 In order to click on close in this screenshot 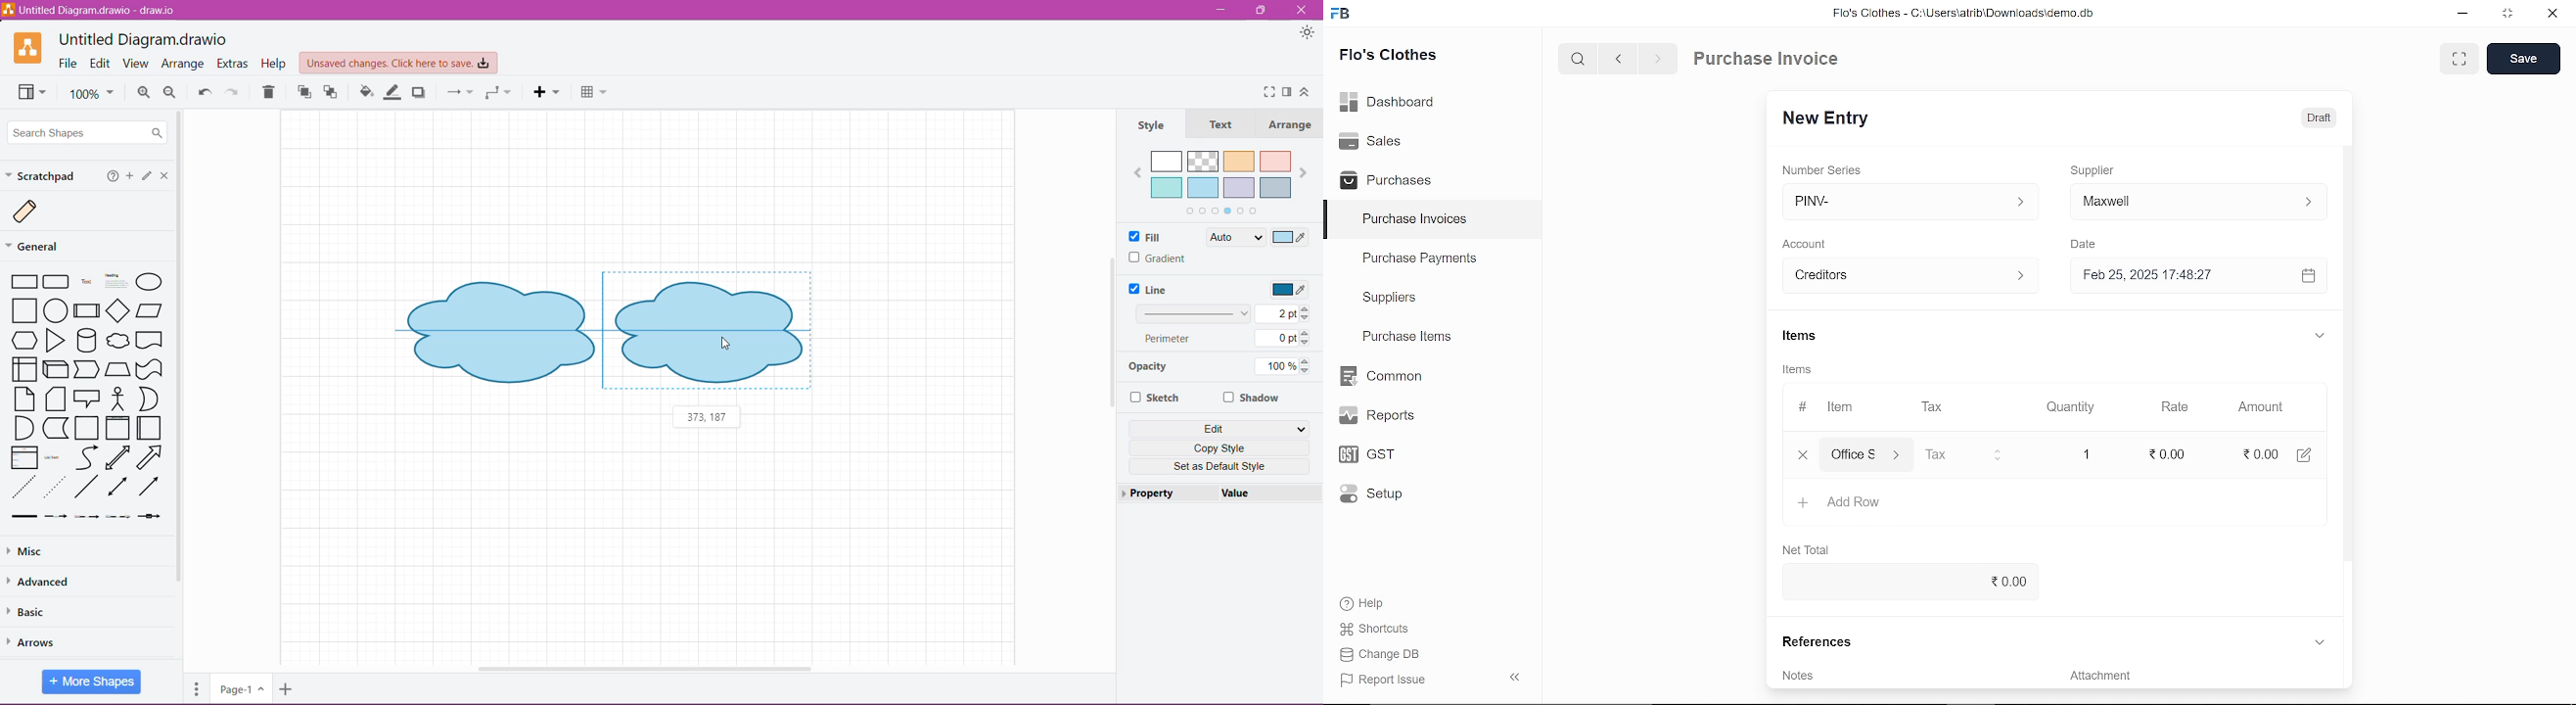, I will do `click(1799, 454)`.